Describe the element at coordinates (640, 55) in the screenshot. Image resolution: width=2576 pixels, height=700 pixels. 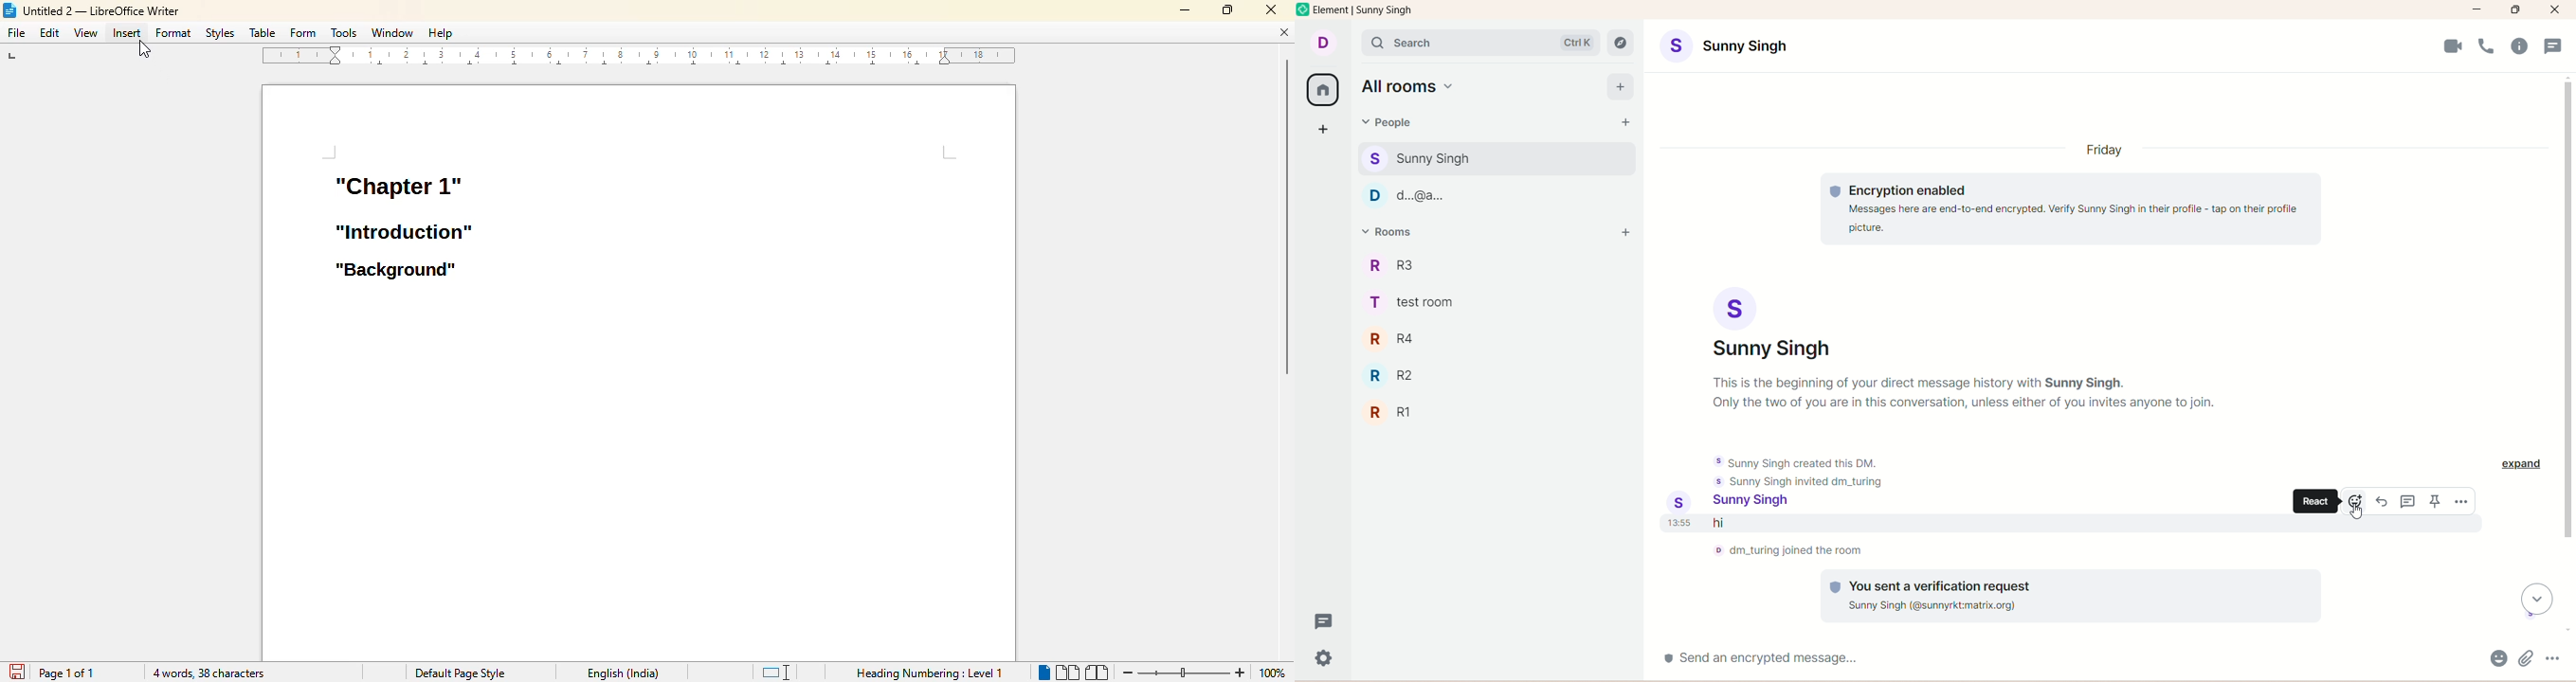
I see `ruler` at that location.